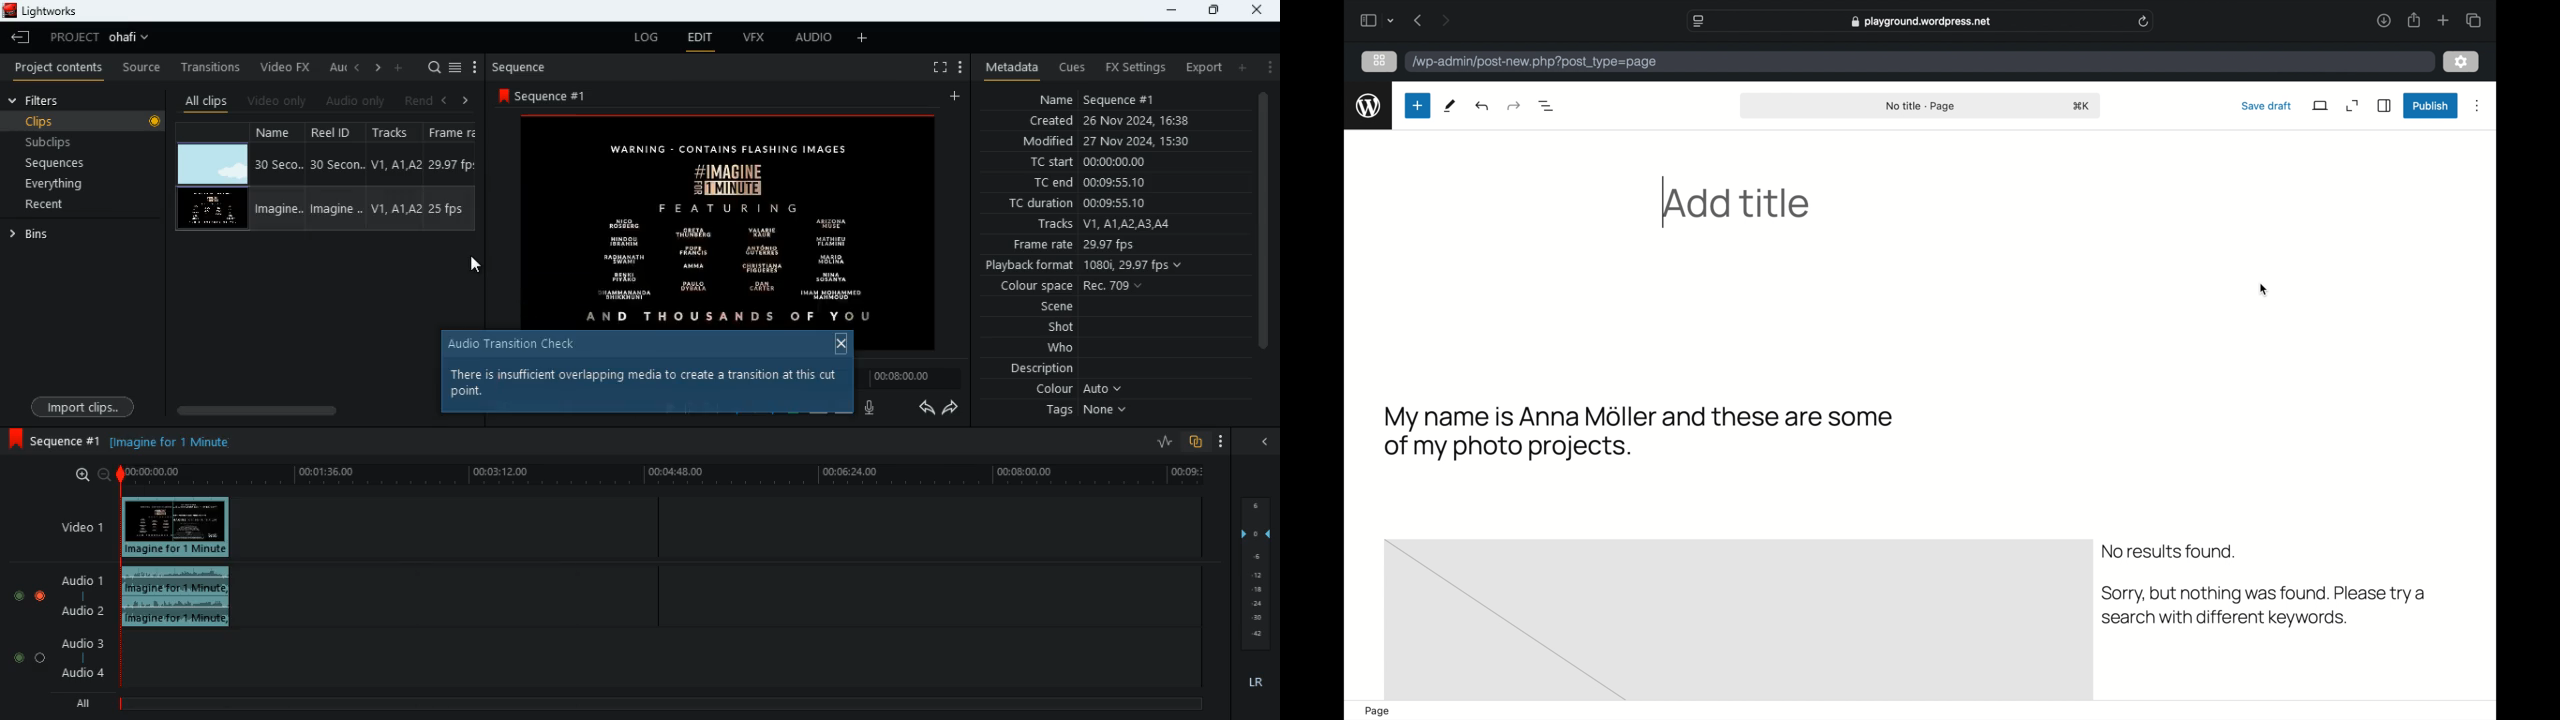 Image resolution: width=2576 pixels, height=728 pixels. I want to click on video, so click(178, 528).